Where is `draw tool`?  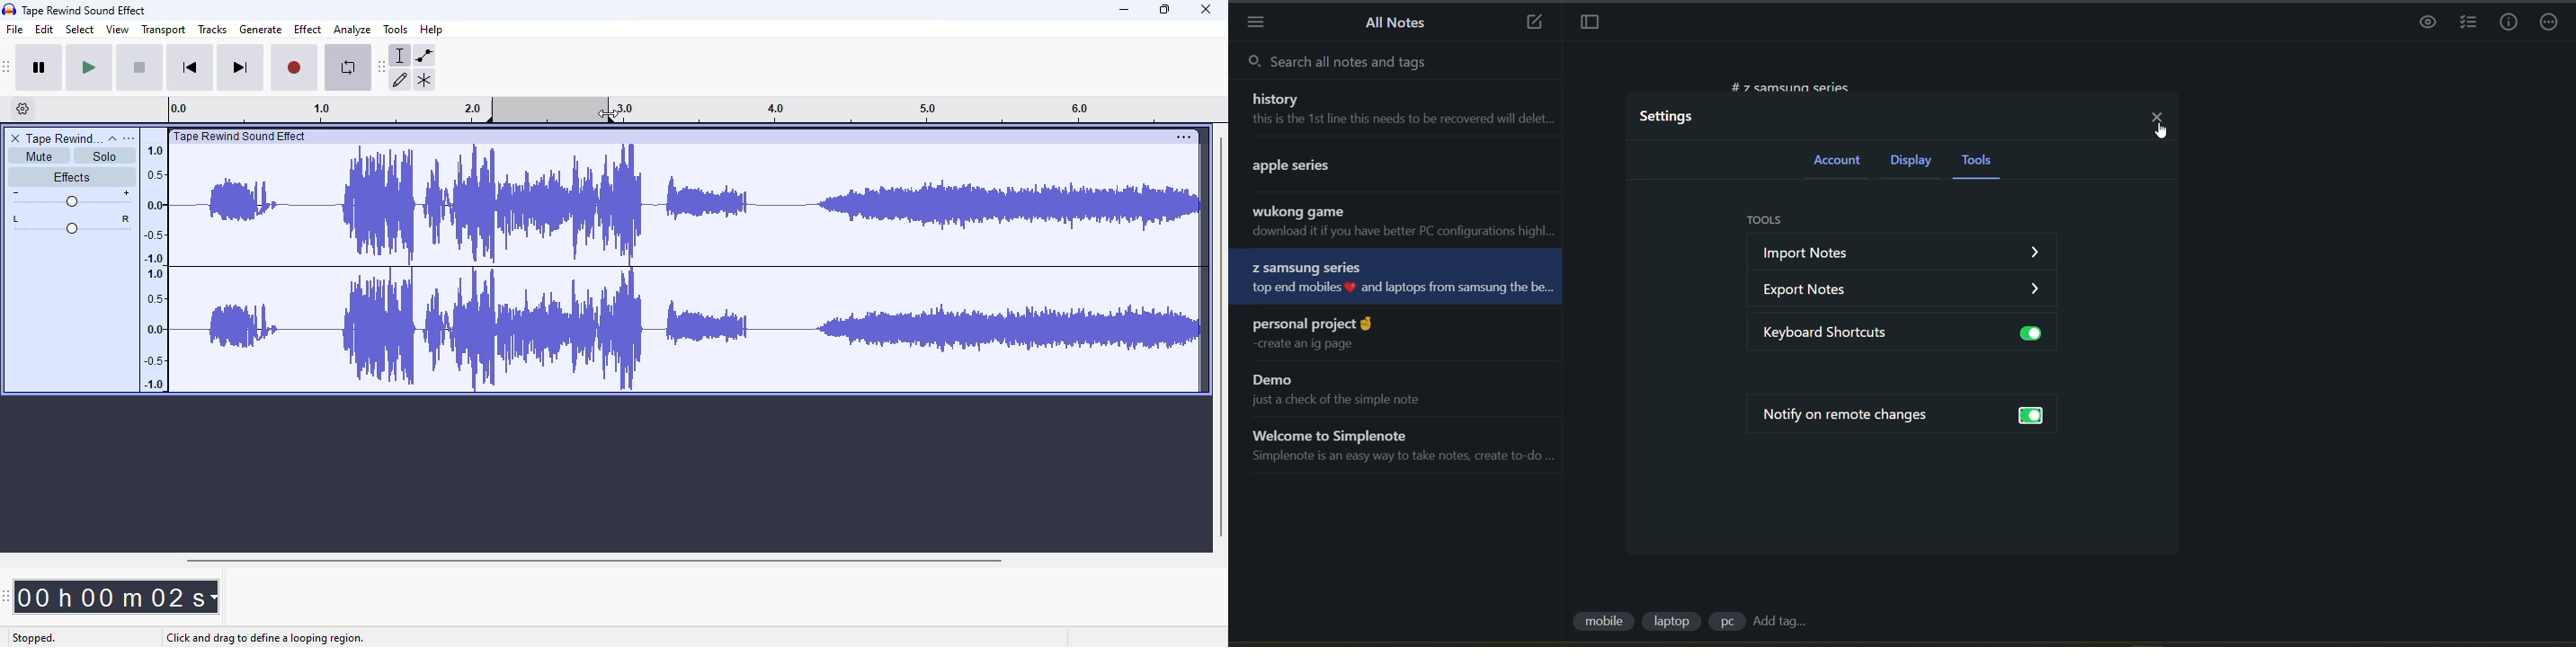
draw tool is located at coordinates (402, 79).